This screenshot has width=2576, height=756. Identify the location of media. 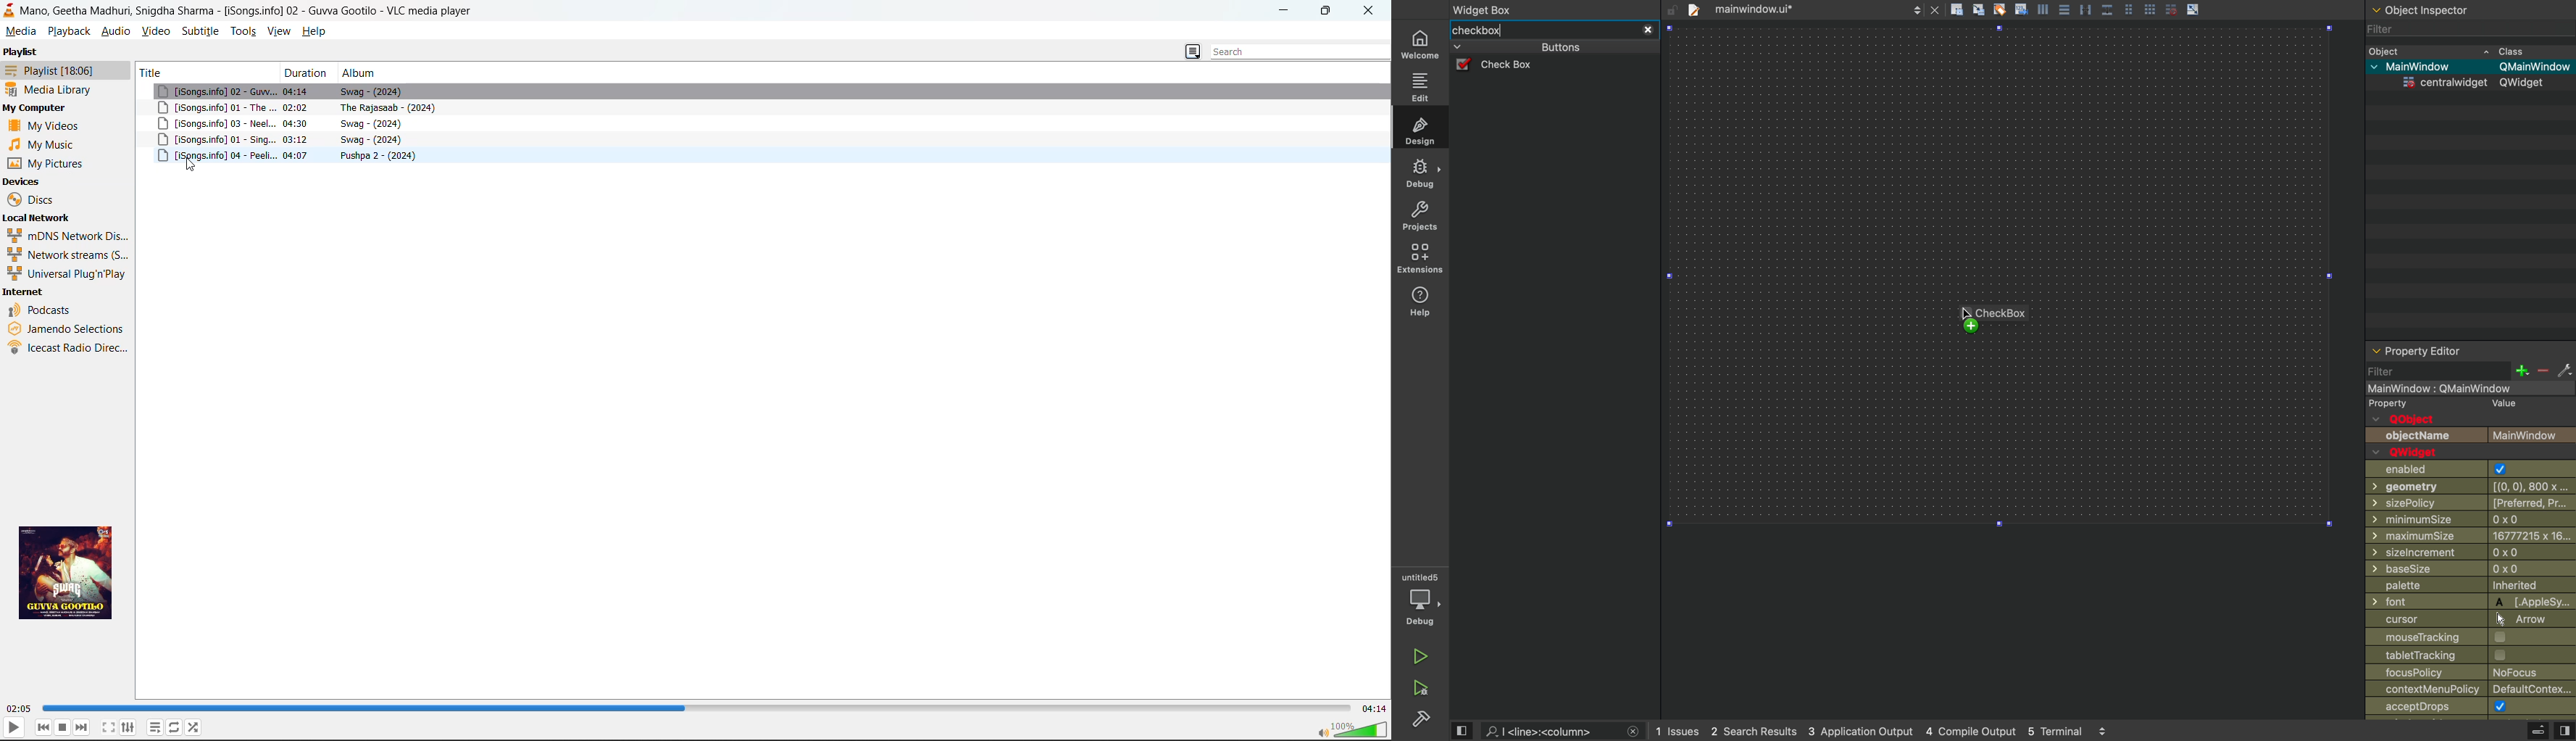
(20, 30).